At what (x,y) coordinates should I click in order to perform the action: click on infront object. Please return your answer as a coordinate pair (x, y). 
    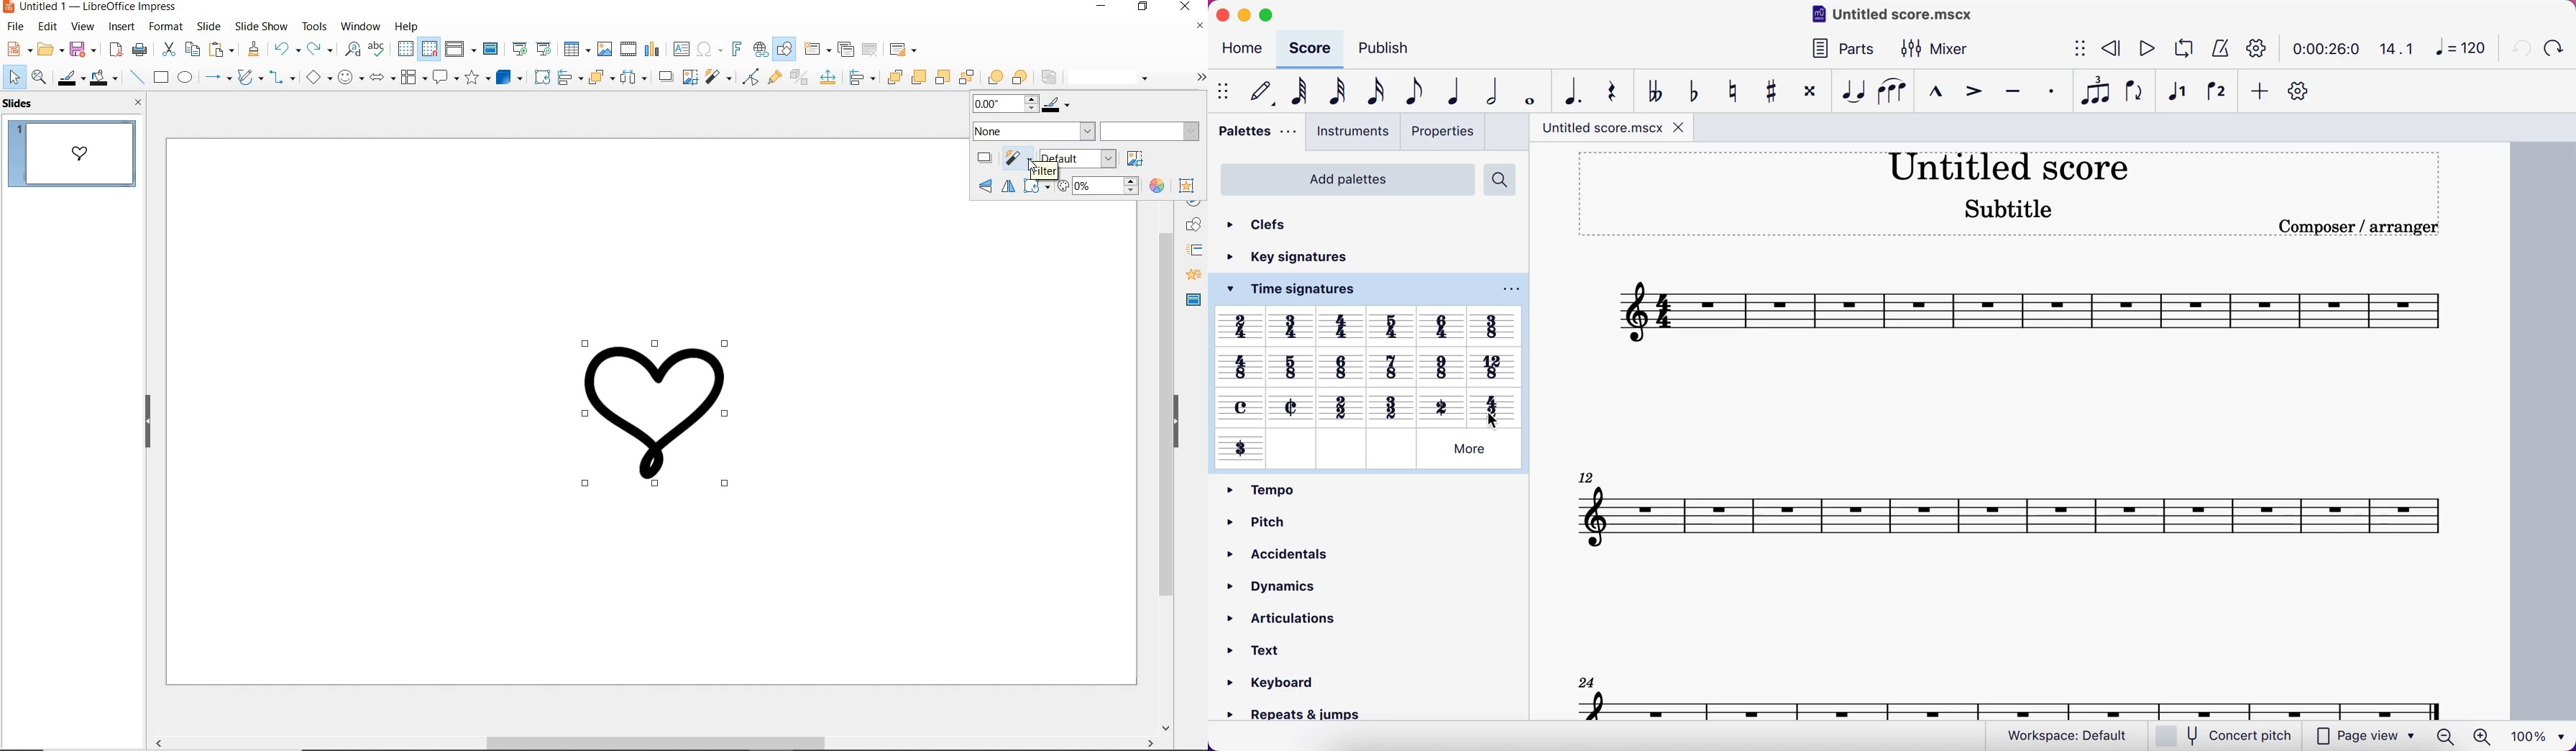
    Looking at the image, I should click on (995, 79).